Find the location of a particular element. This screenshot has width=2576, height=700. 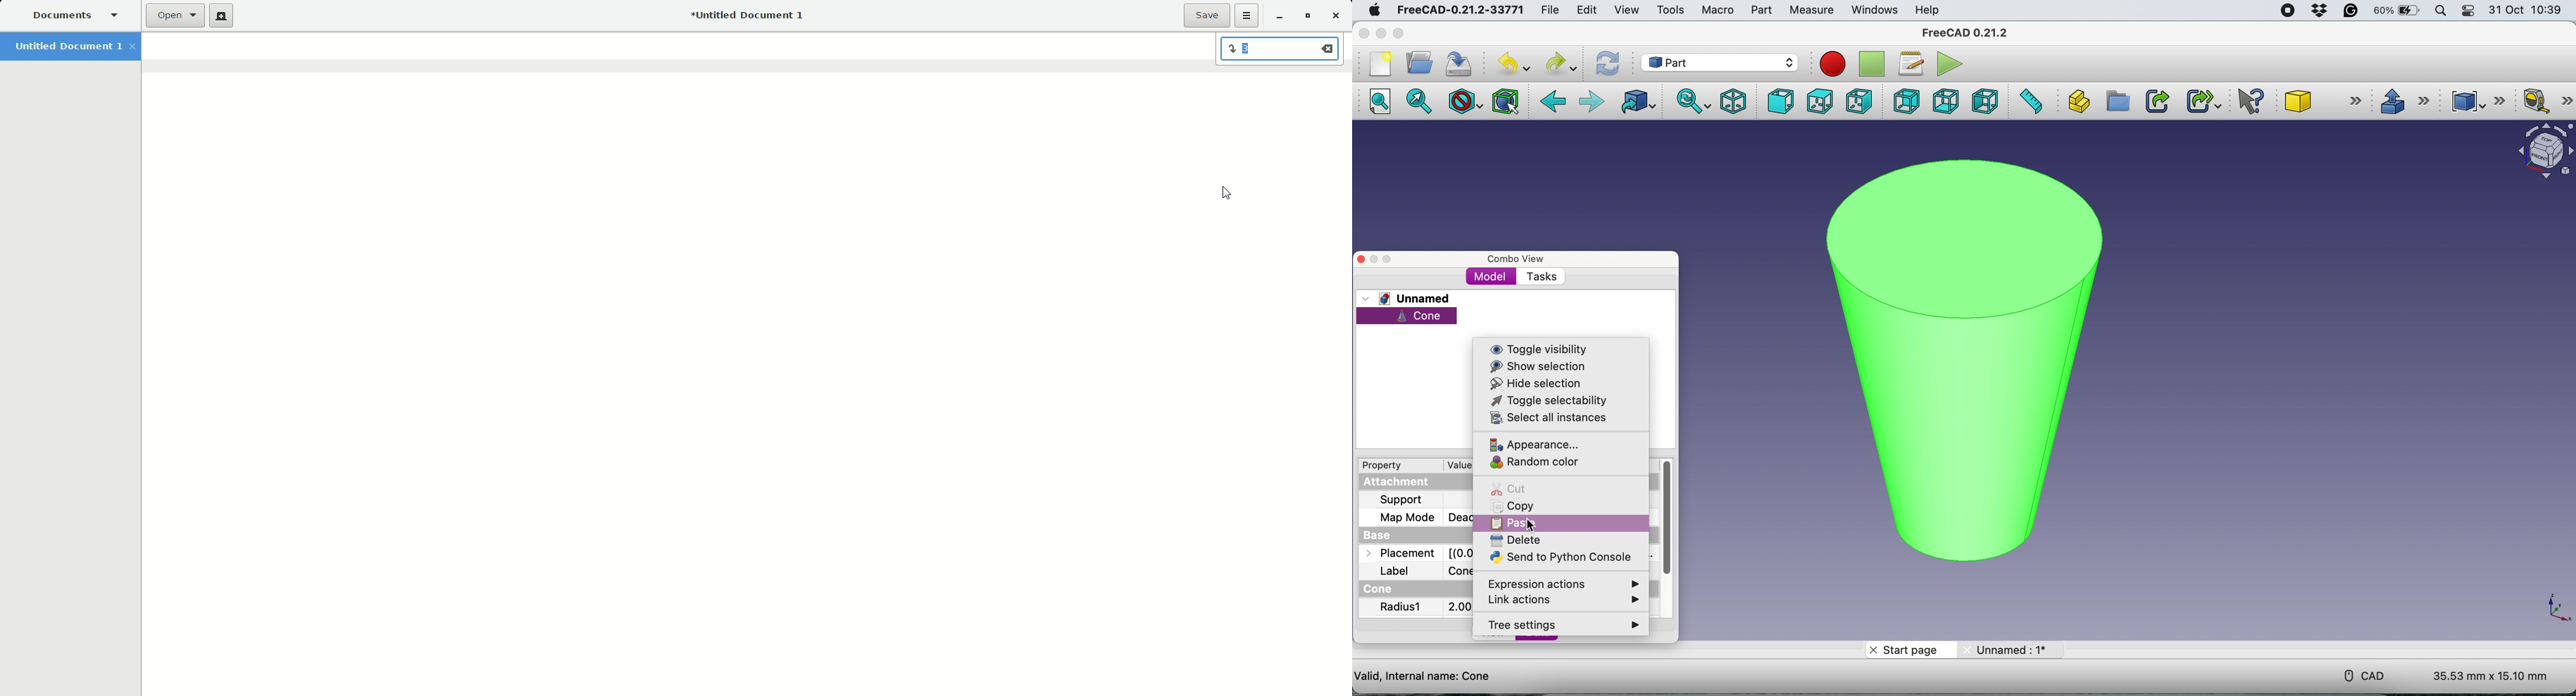

close is located at coordinates (1361, 259).